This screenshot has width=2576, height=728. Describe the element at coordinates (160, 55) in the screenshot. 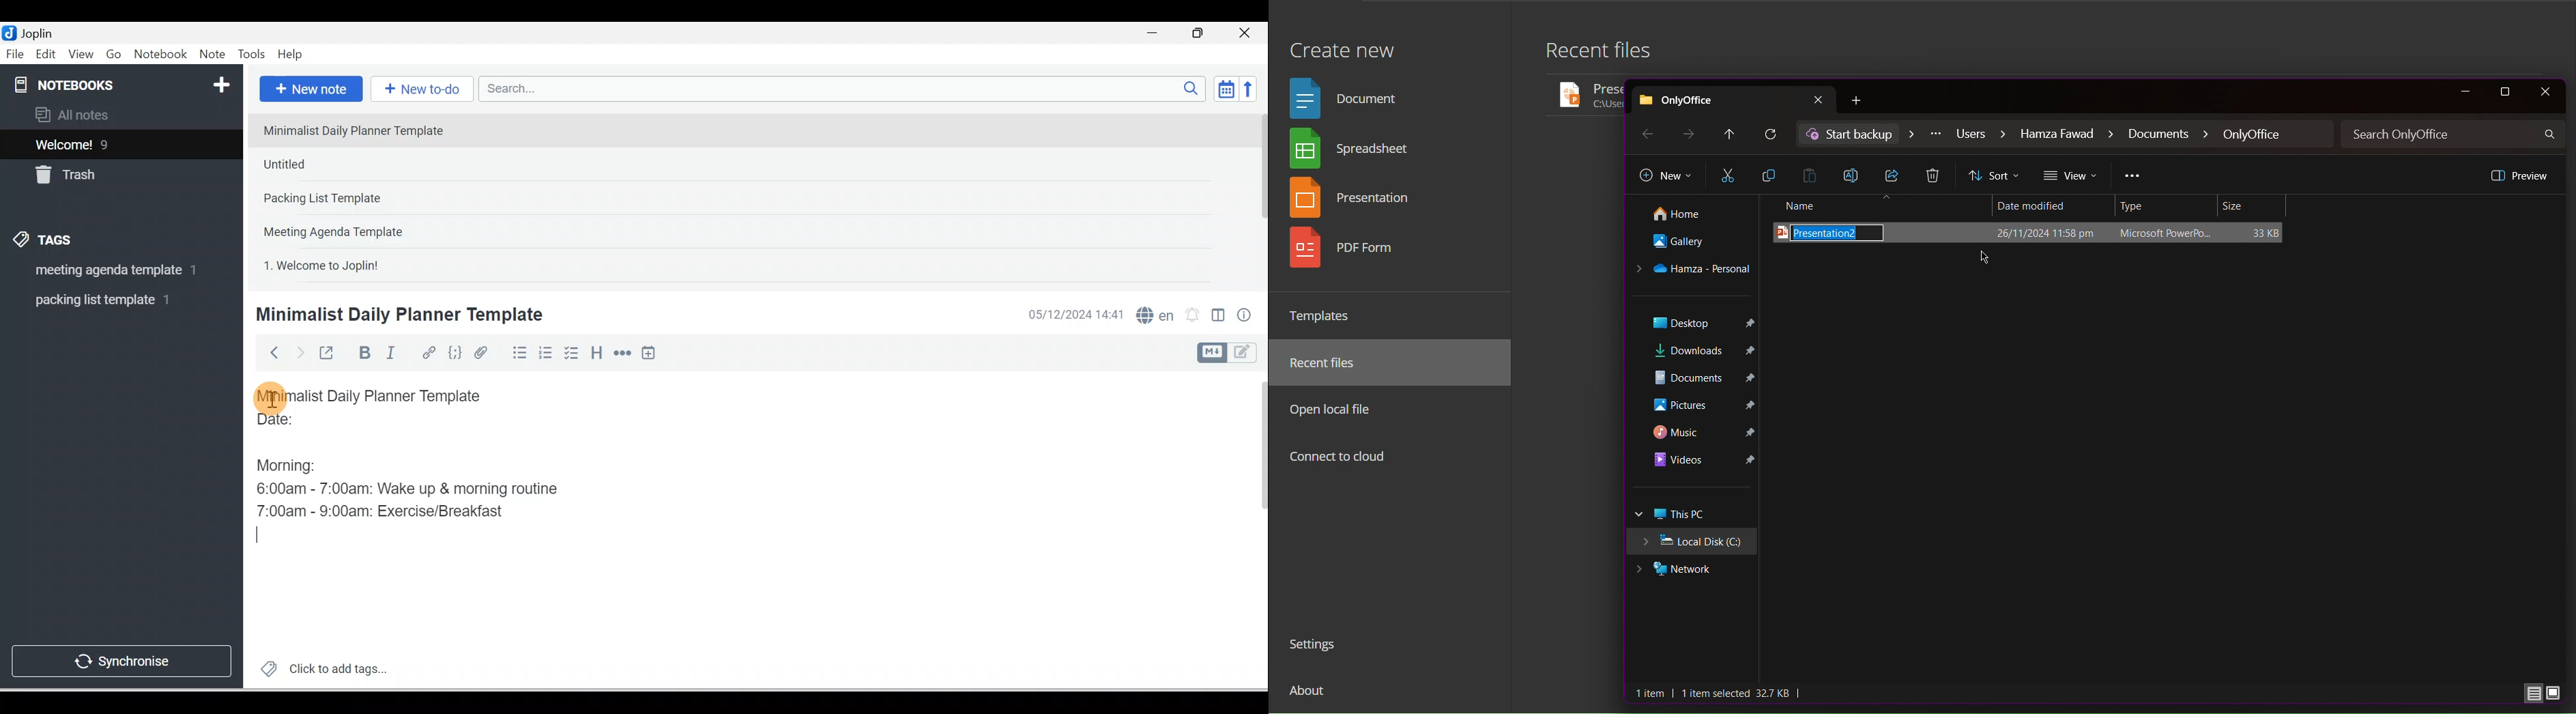

I see `Notebook` at that location.